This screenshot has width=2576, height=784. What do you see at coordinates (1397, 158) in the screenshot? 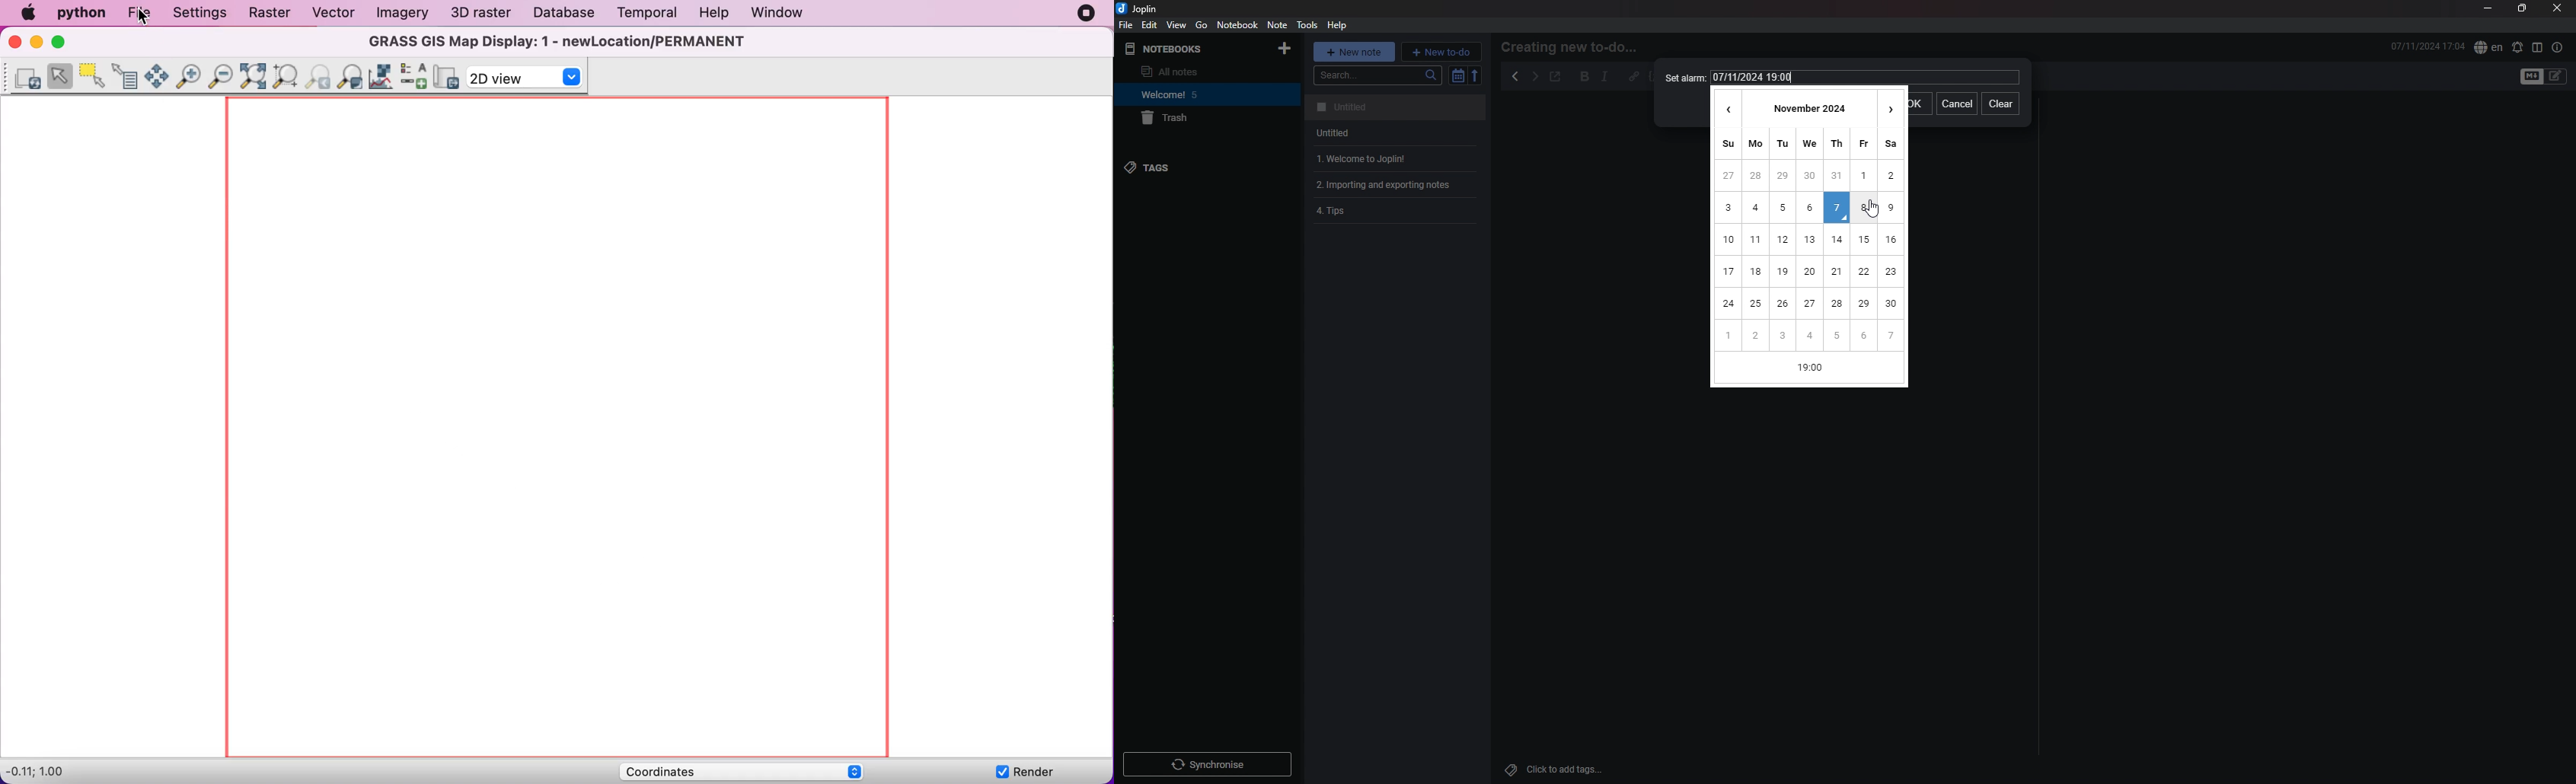
I see `note` at bounding box center [1397, 158].